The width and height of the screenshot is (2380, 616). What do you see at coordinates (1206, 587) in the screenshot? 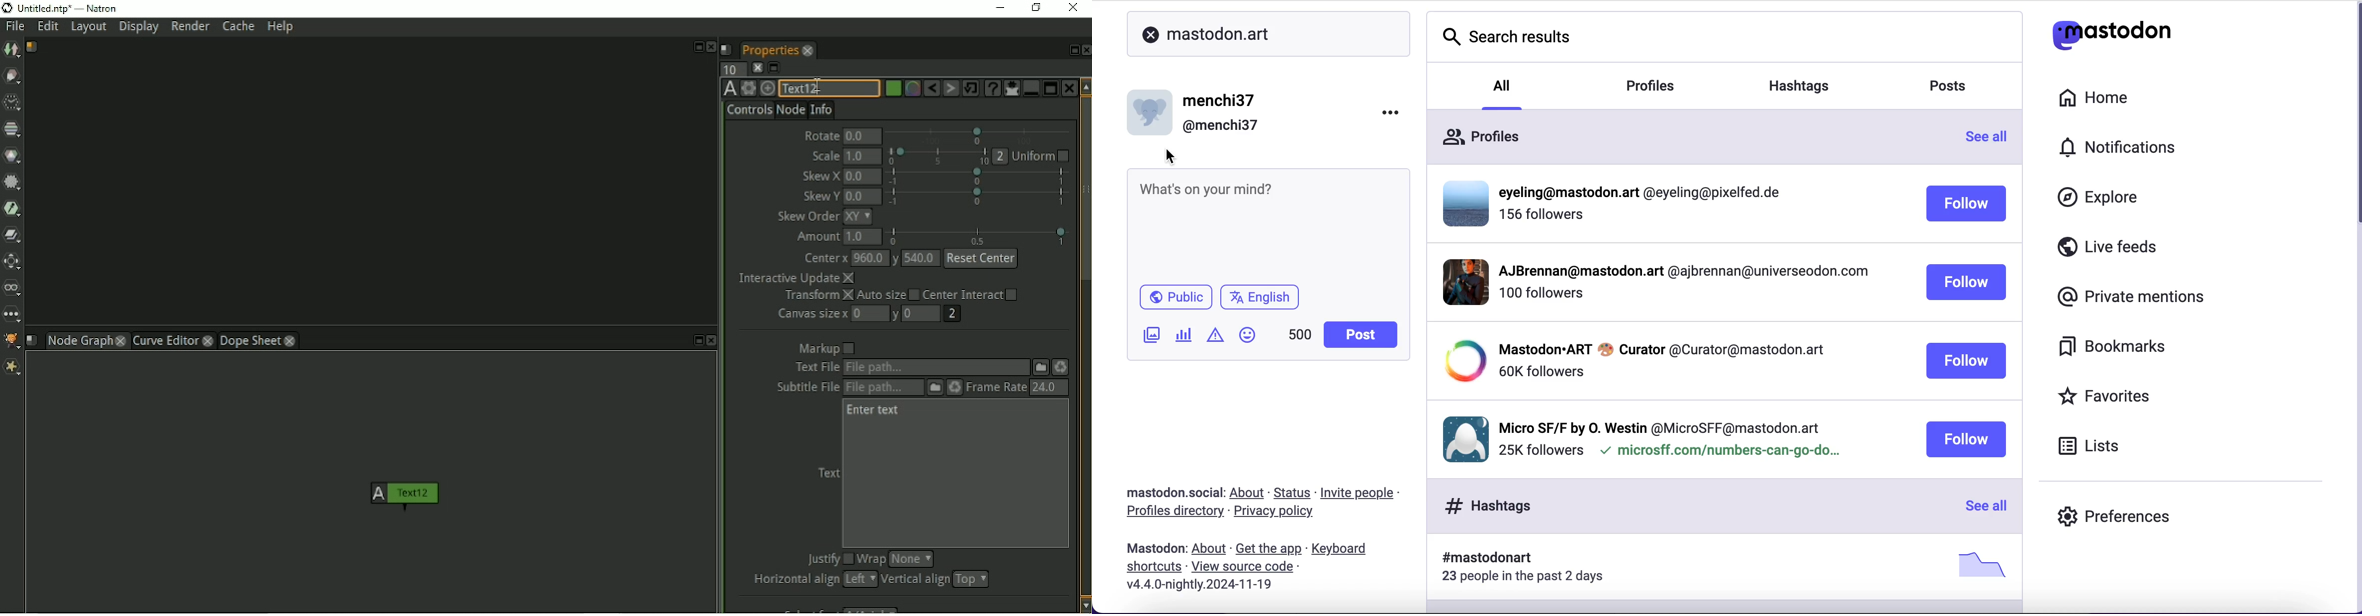
I see `2024-11-19` at bounding box center [1206, 587].